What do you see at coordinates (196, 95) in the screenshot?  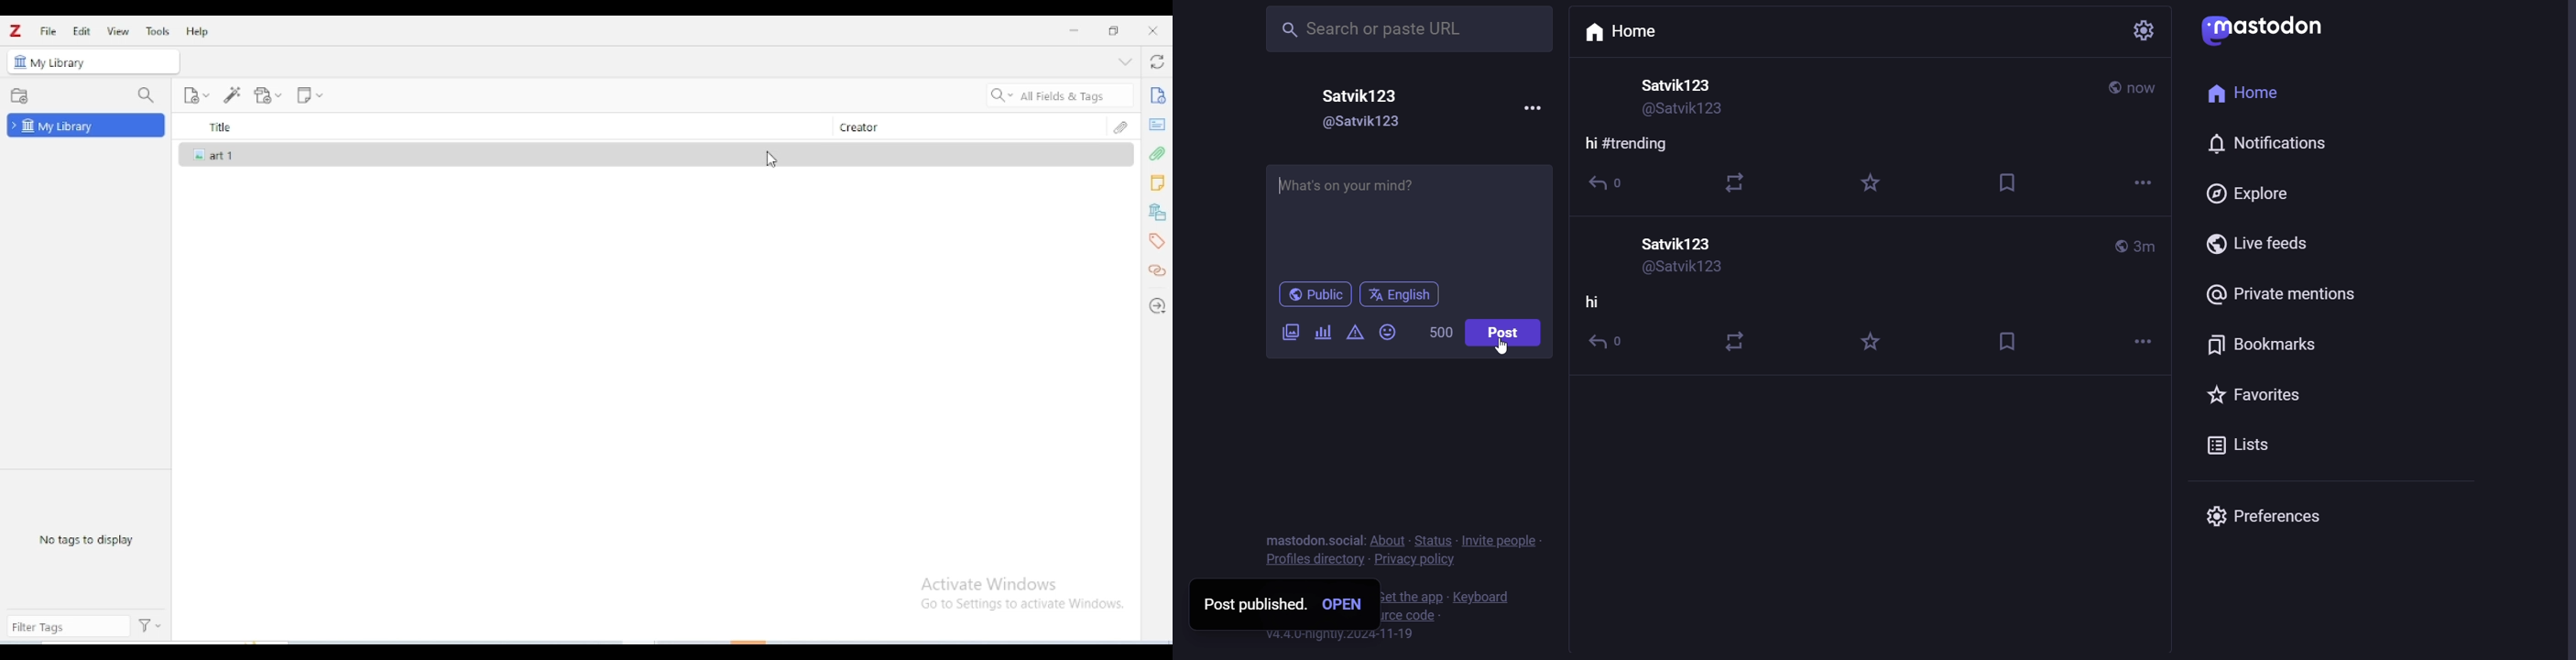 I see `new item` at bounding box center [196, 95].